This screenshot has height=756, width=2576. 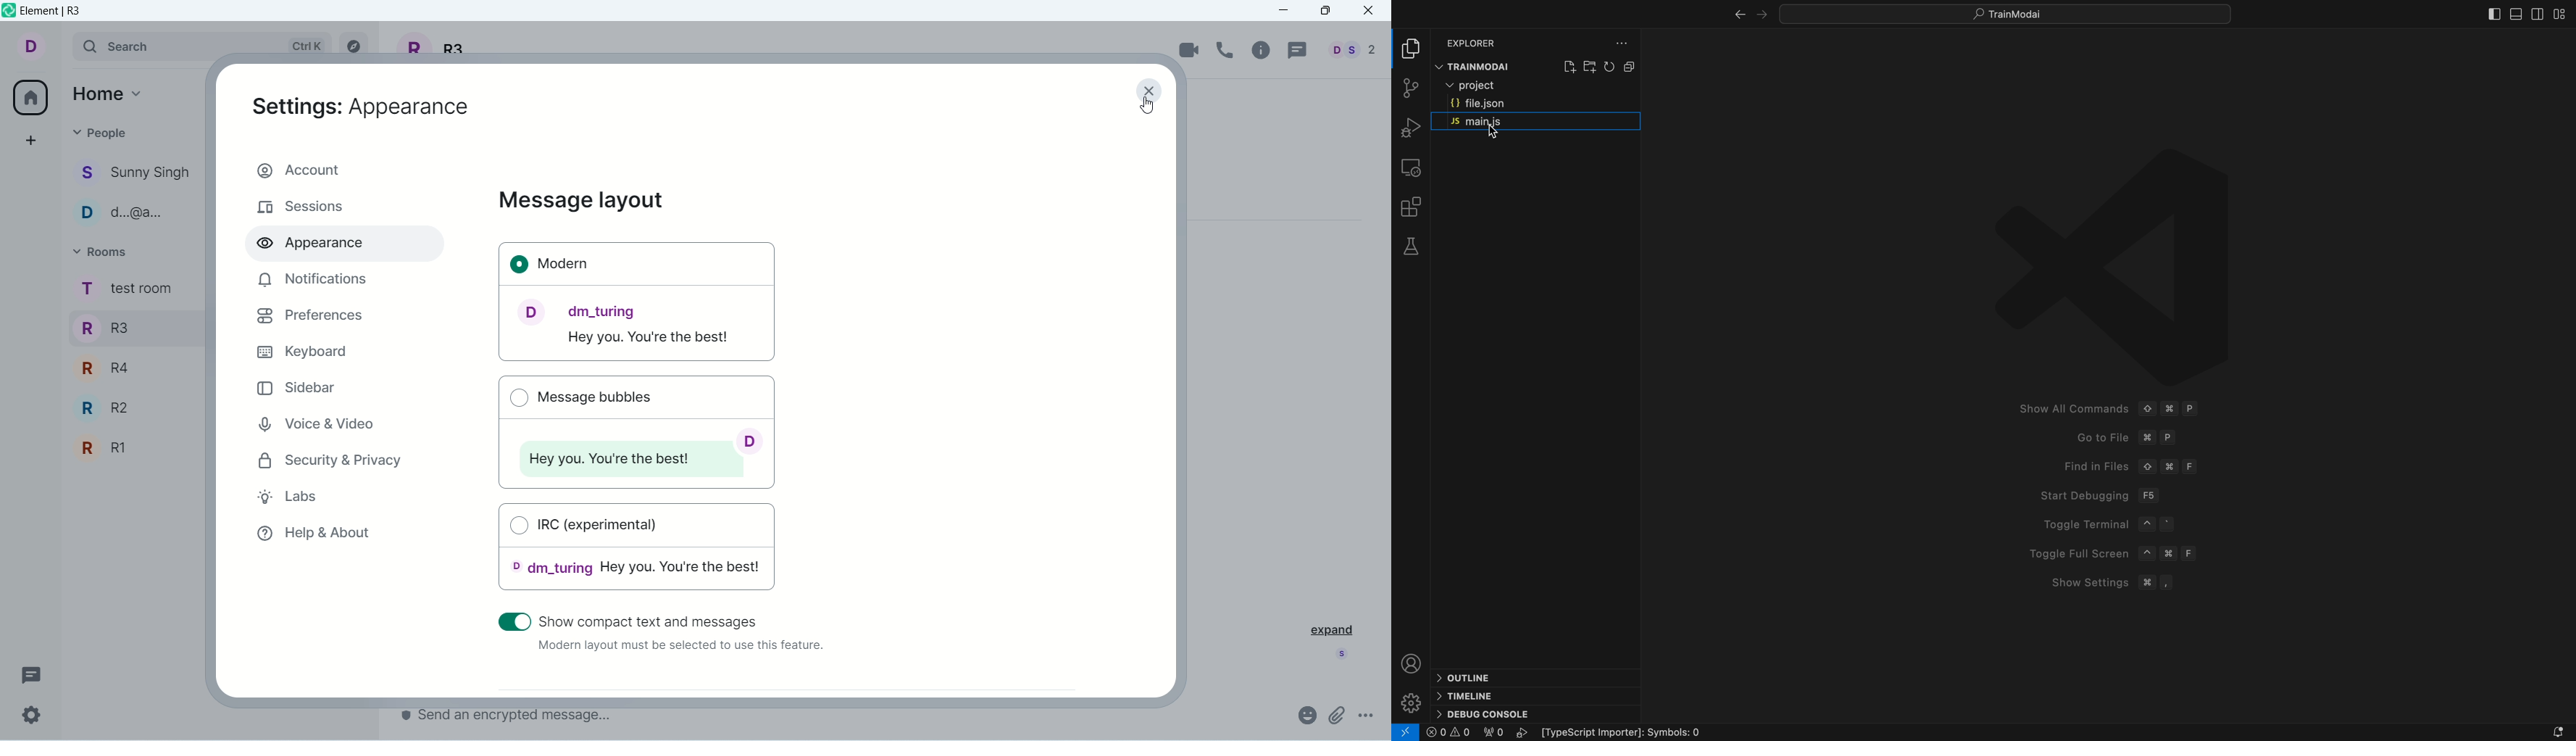 I want to click on create a space, so click(x=31, y=140).